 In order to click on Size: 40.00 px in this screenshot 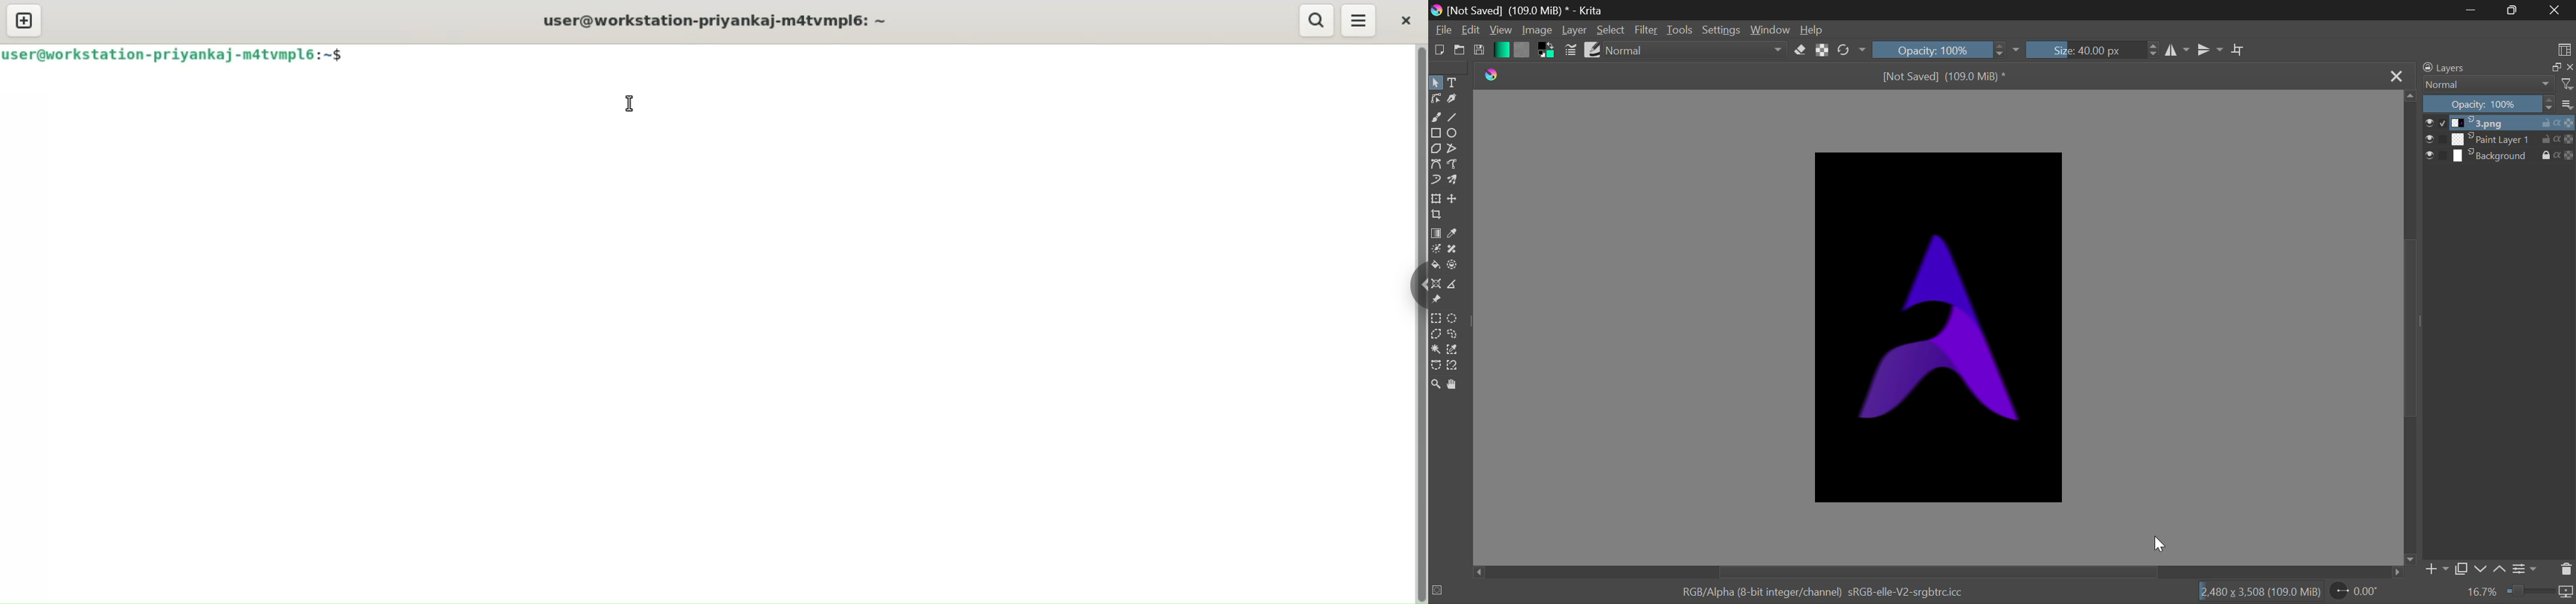, I will do `click(2084, 50)`.